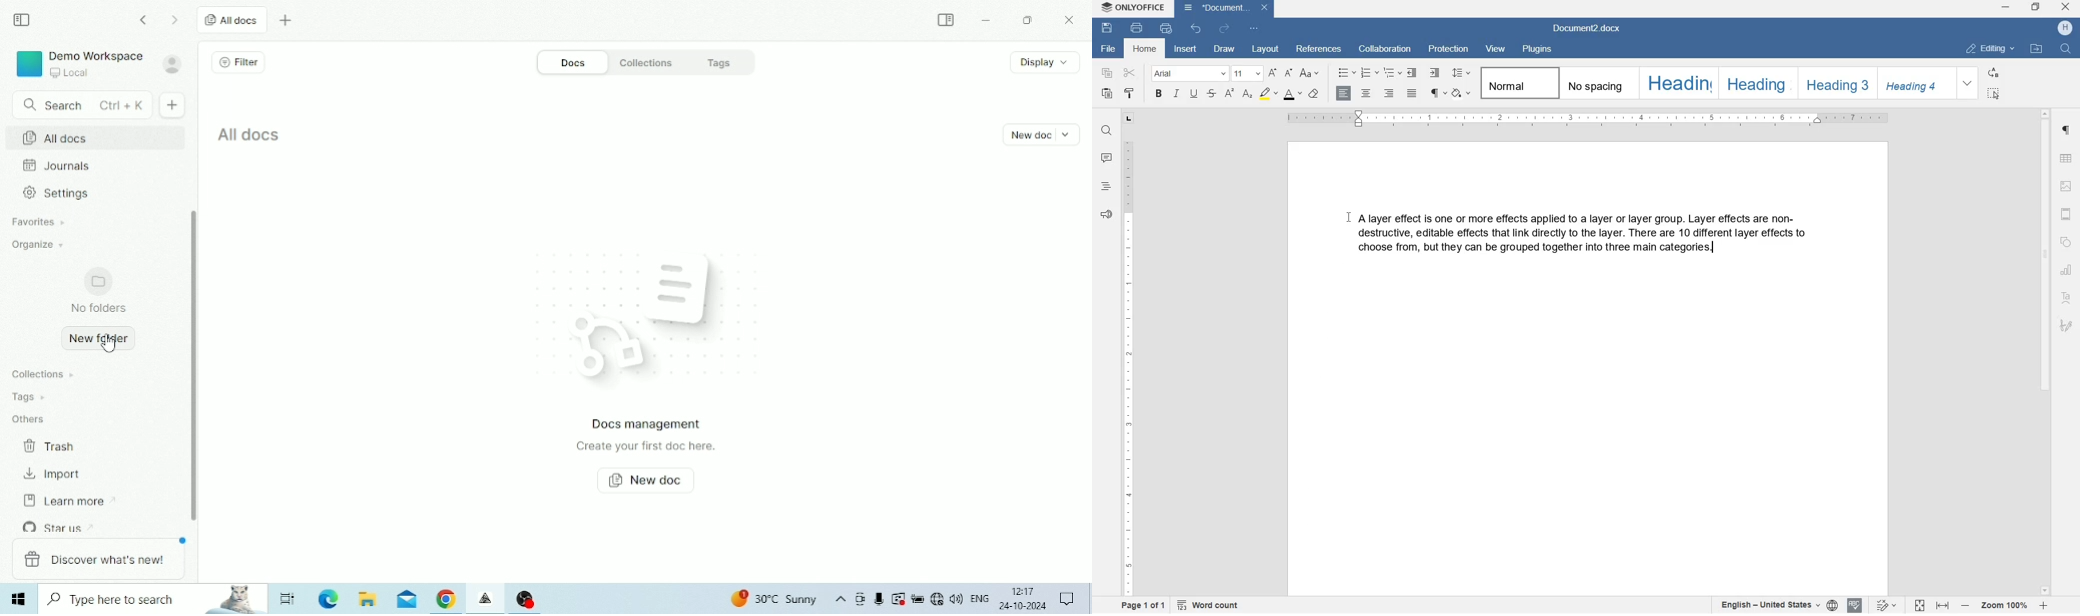 This screenshot has height=616, width=2100. Describe the element at coordinates (2066, 241) in the screenshot. I see `shapes` at that location.